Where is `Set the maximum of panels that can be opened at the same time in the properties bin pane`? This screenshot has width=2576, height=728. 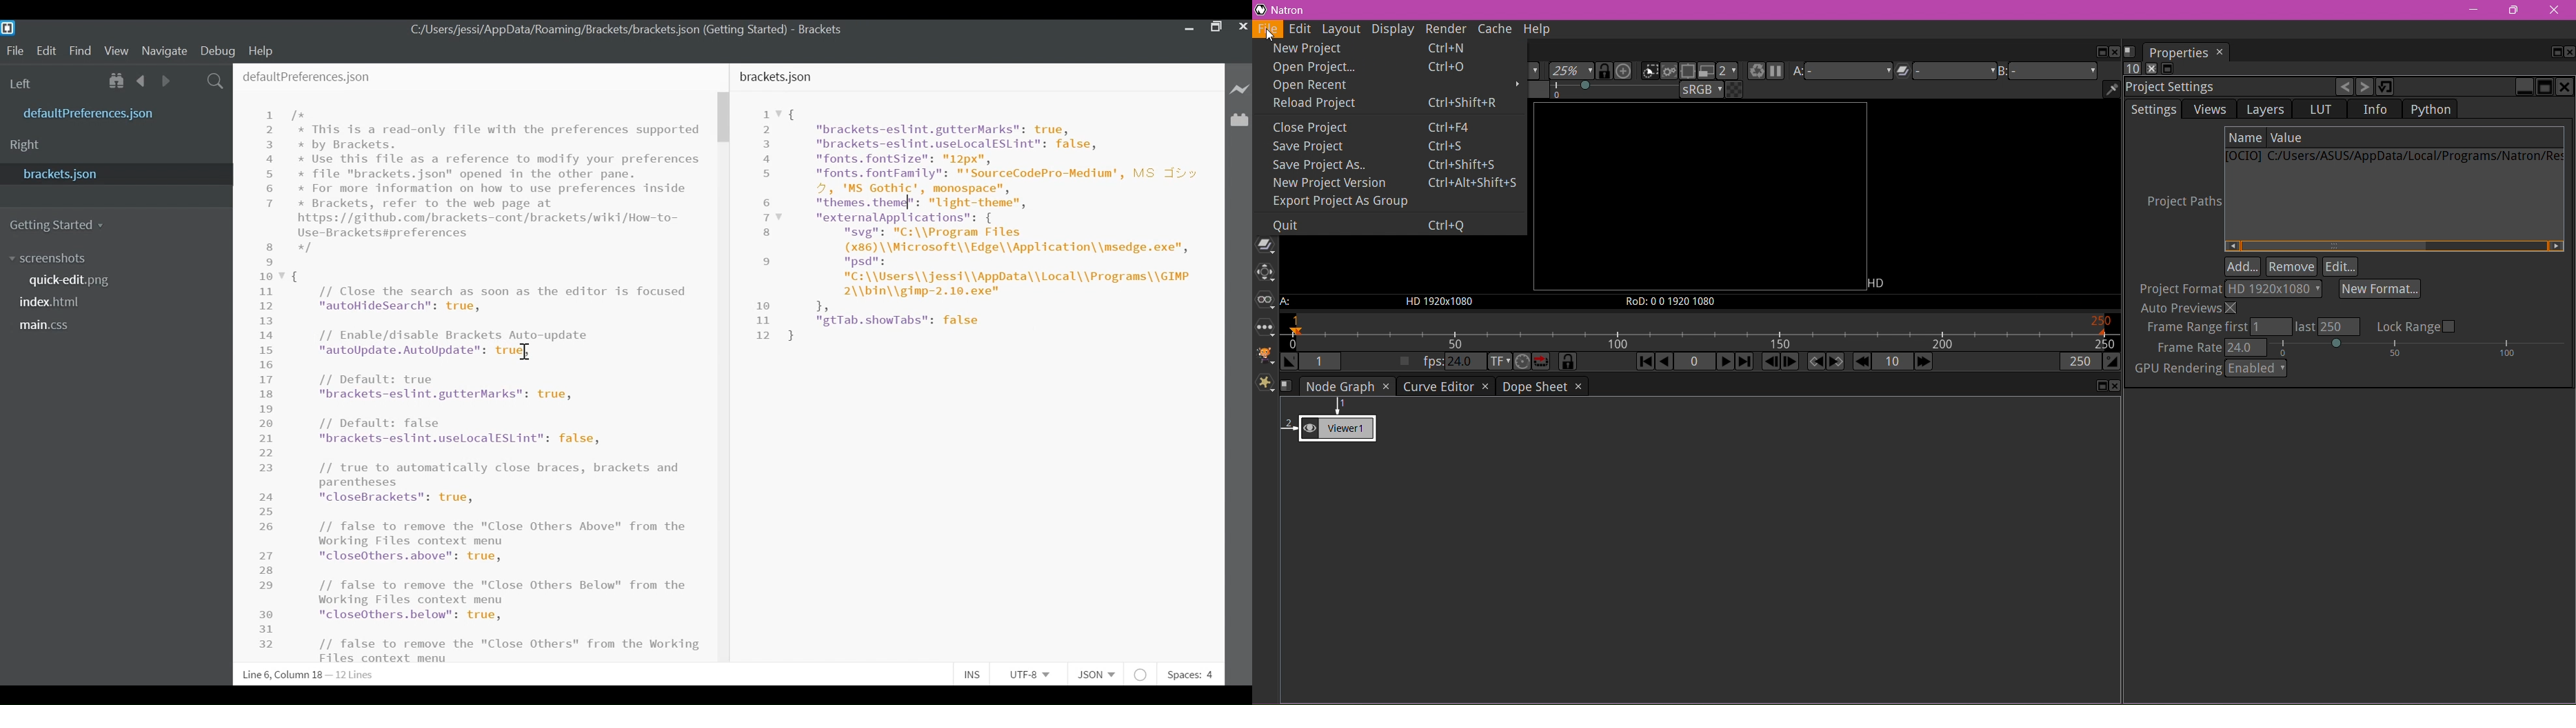 Set the maximum of panels that can be opened at the same time in the properties bin pane is located at coordinates (2133, 70).